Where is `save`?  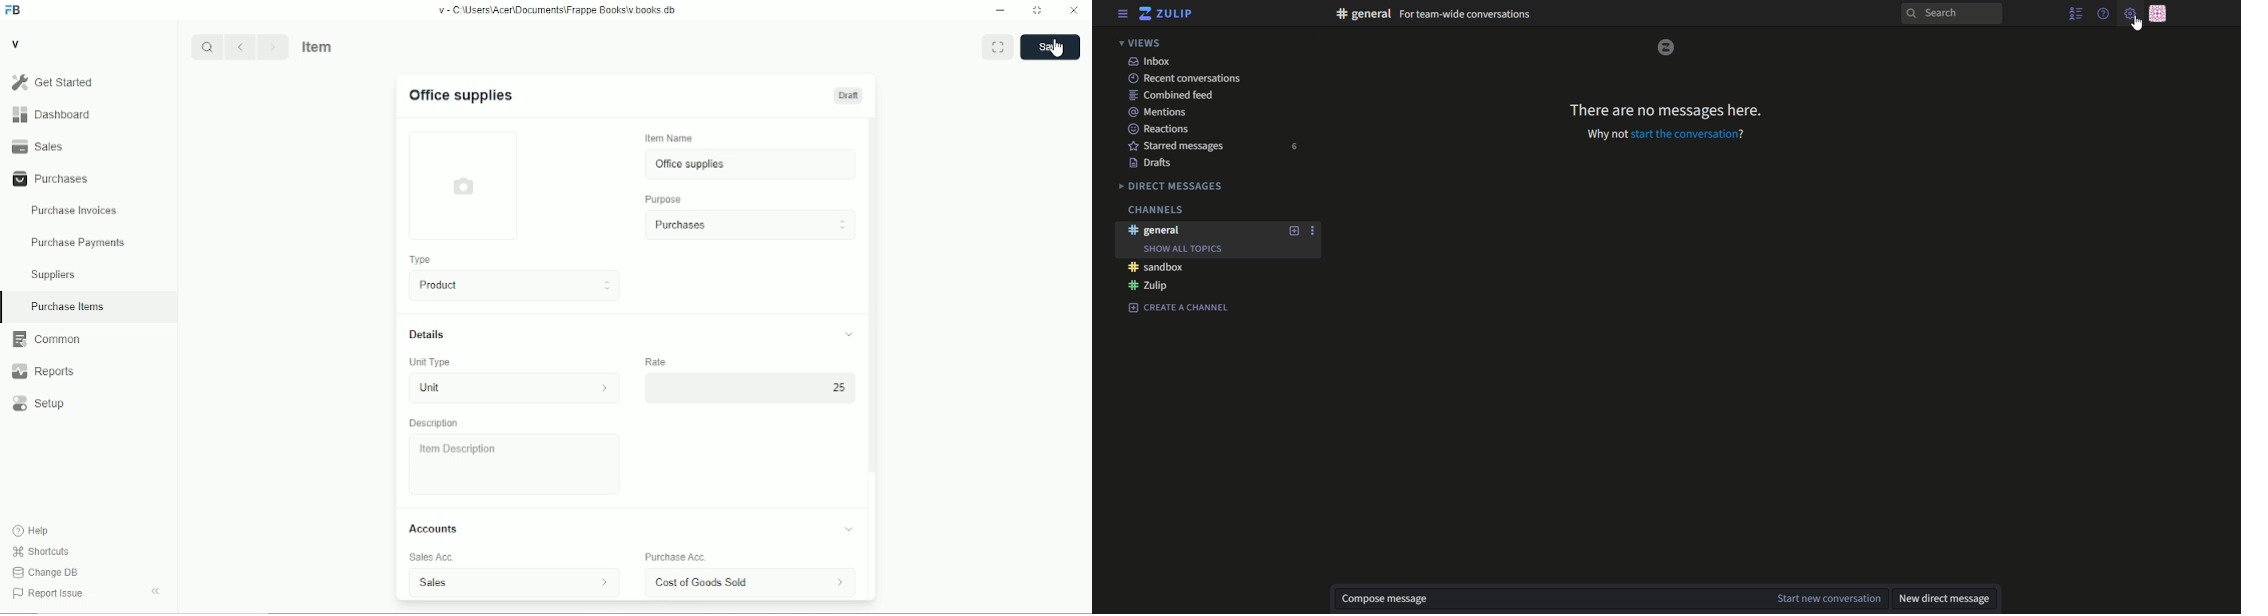
save is located at coordinates (1051, 47).